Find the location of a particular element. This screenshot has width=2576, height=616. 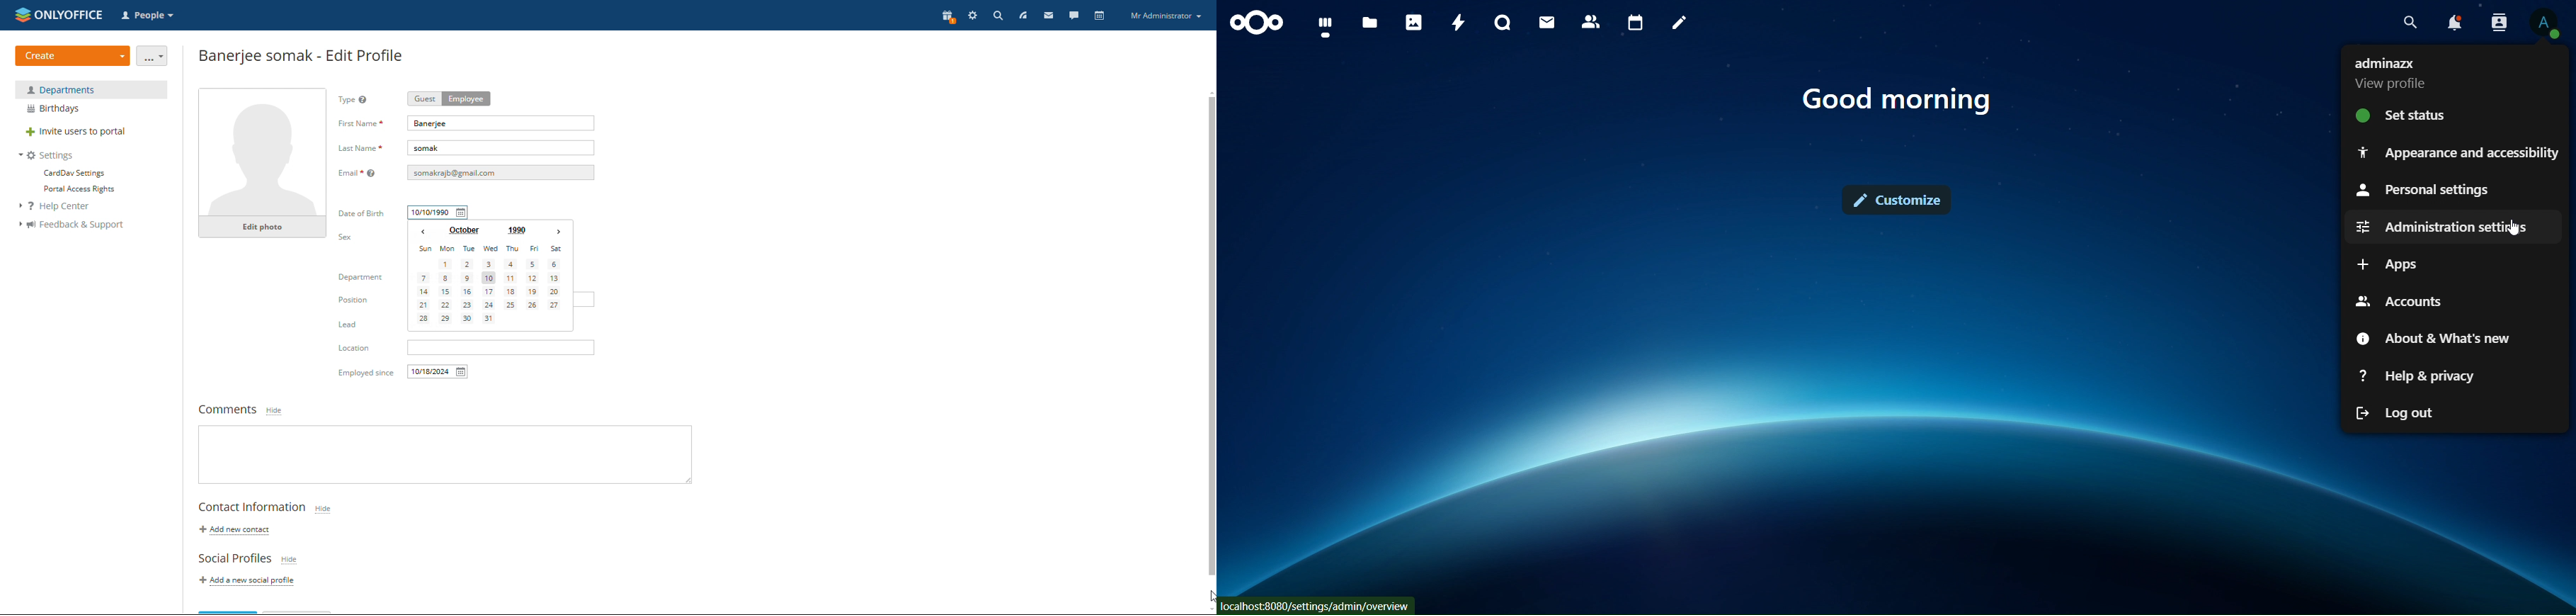

hide is located at coordinates (273, 411).